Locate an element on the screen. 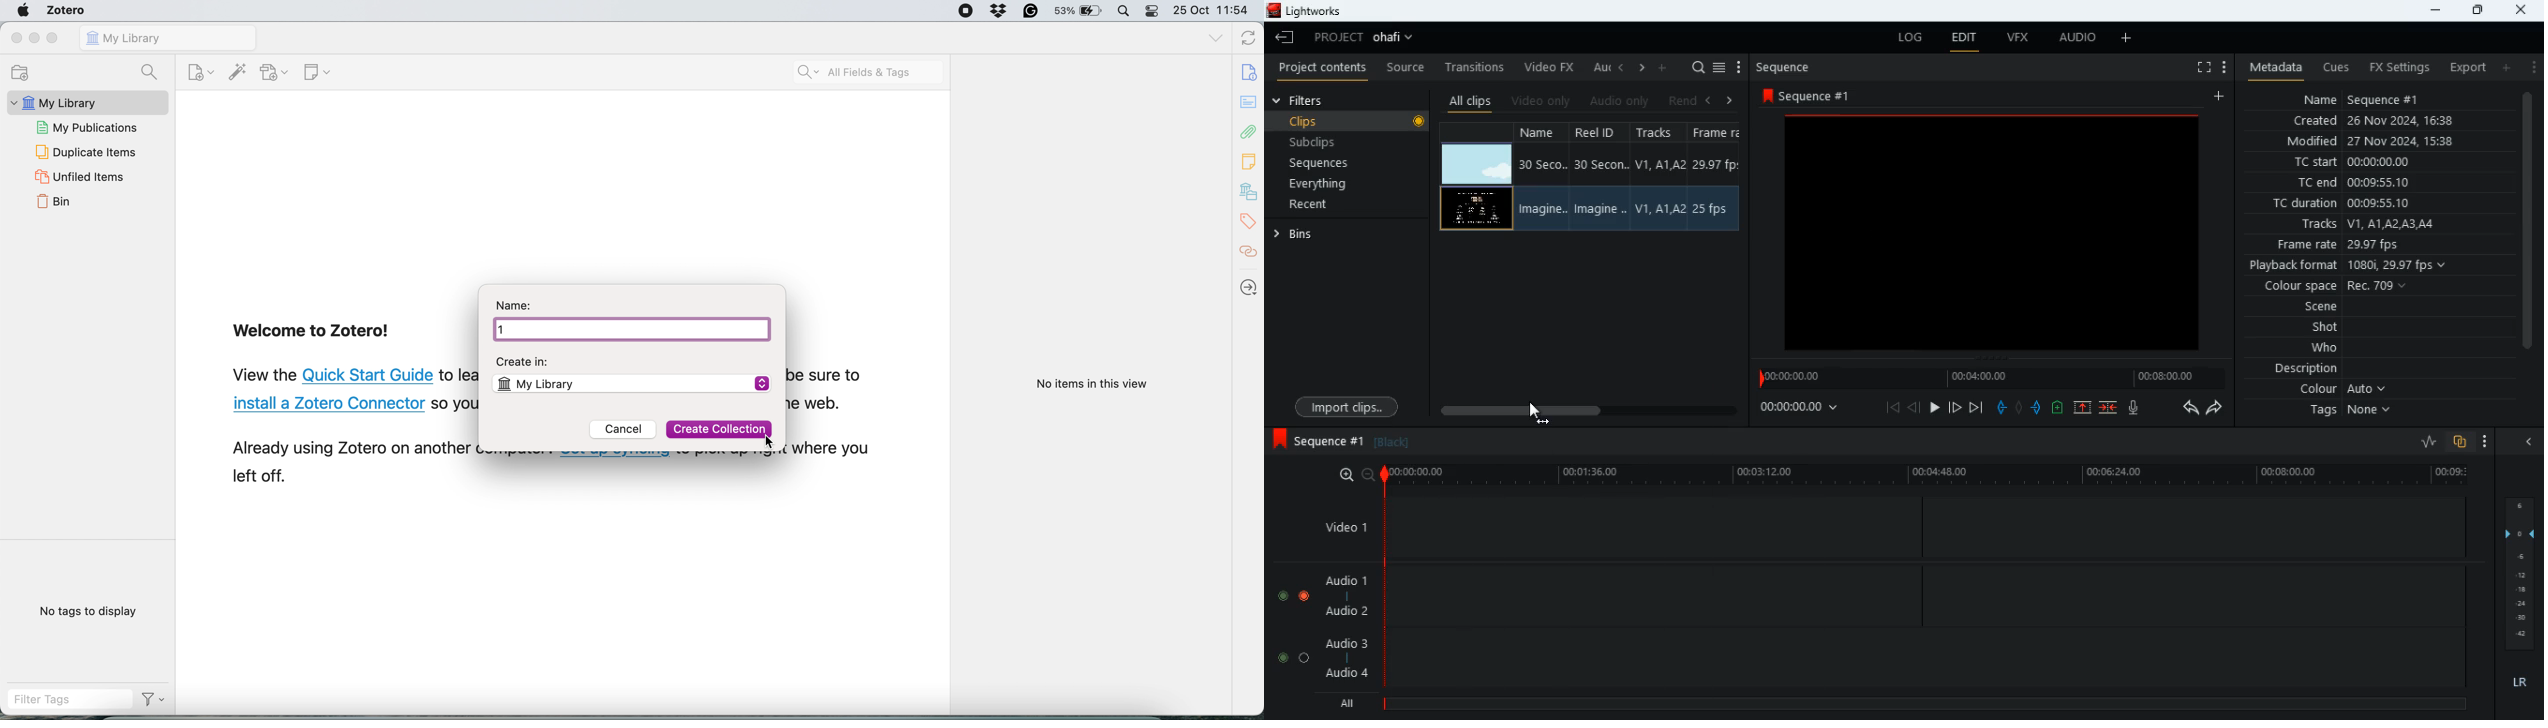 The height and width of the screenshot is (728, 2548). my library is located at coordinates (86, 102).